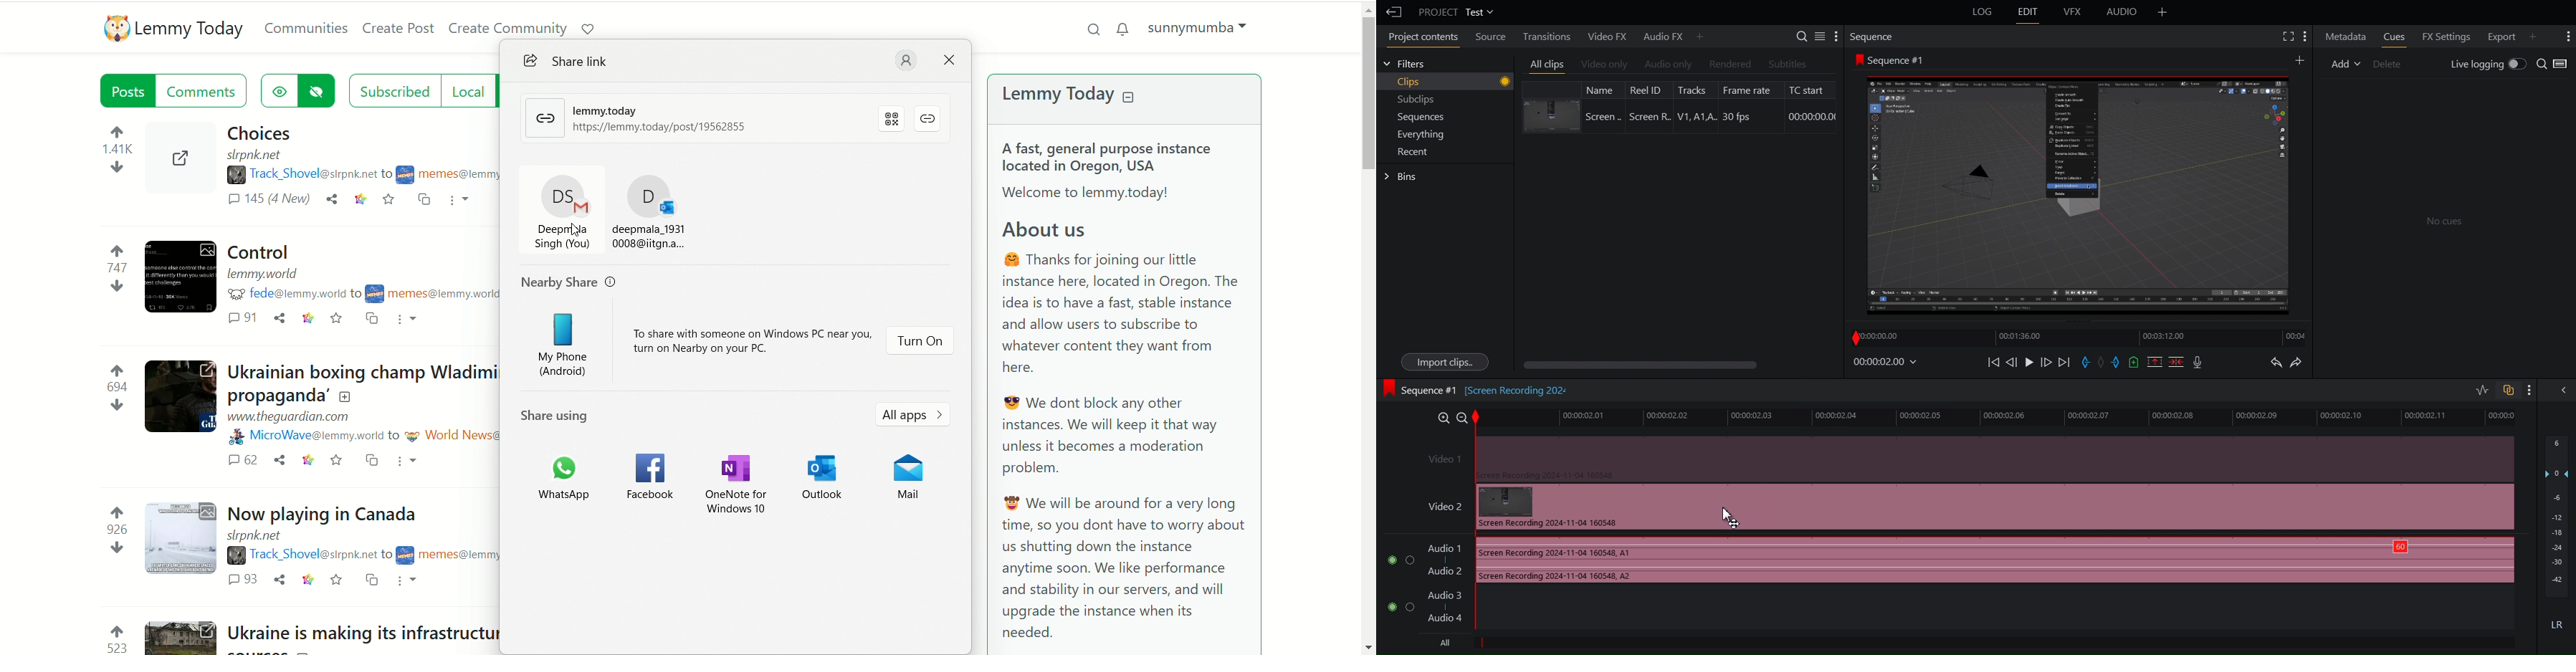 The width and height of the screenshot is (2576, 672). I want to click on Post on "Control", so click(264, 252).